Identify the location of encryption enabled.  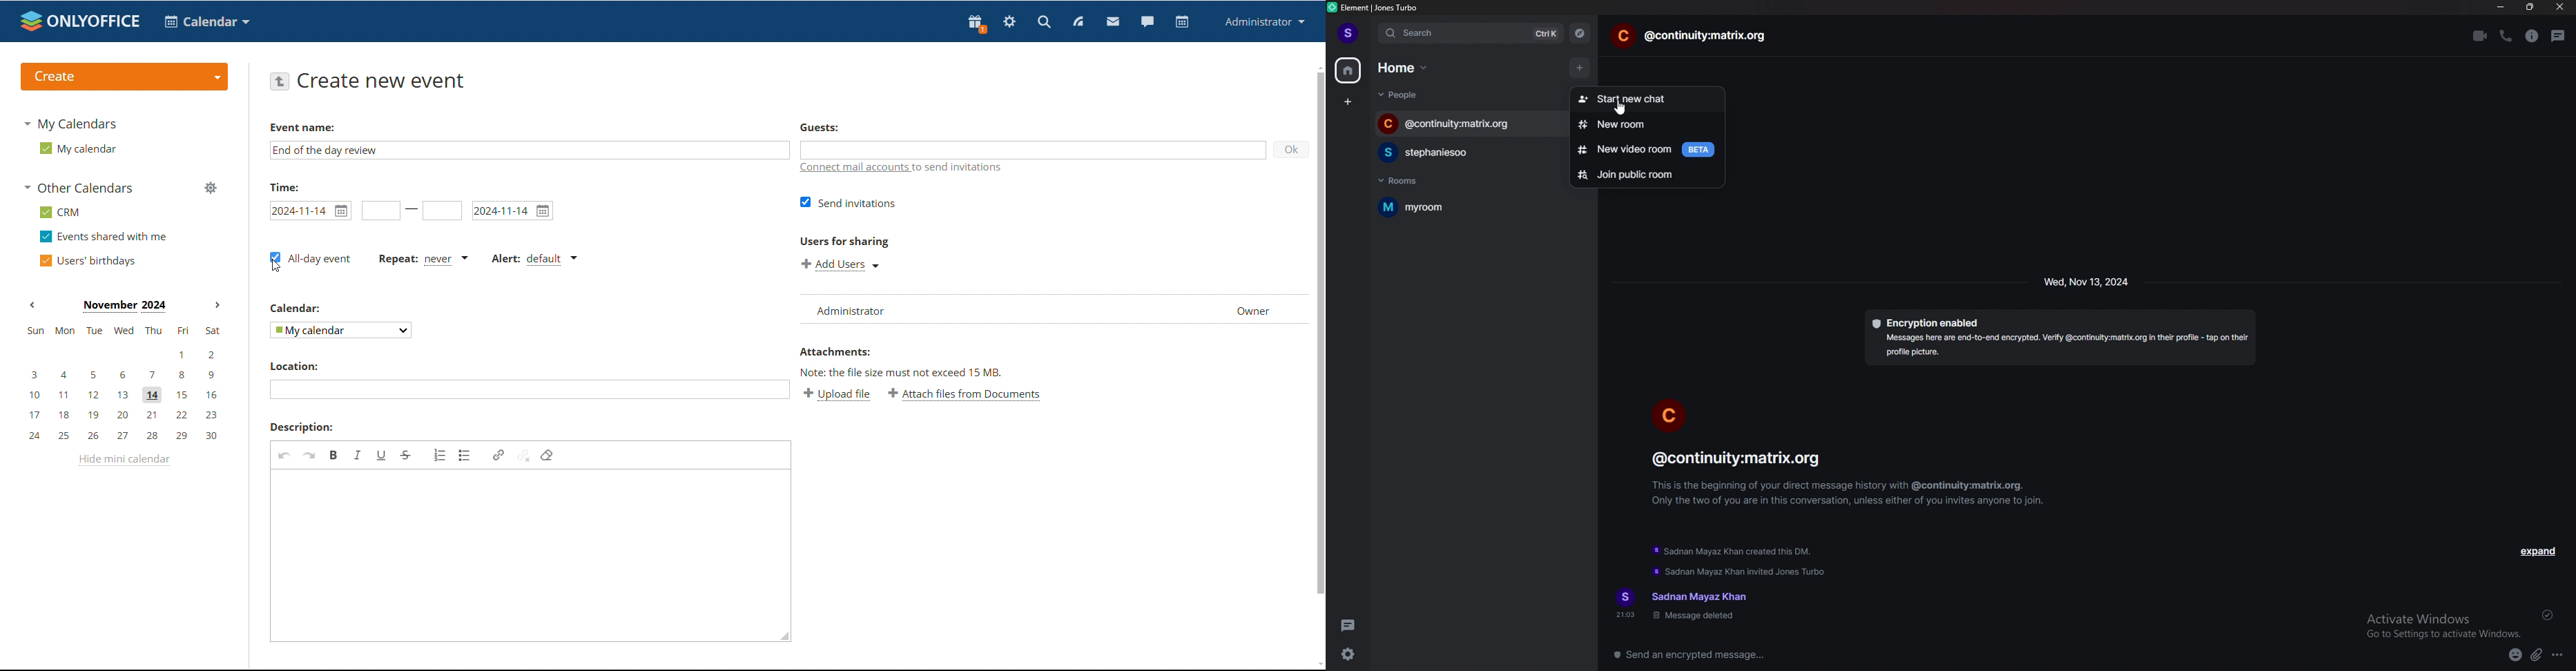
(2060, 337).